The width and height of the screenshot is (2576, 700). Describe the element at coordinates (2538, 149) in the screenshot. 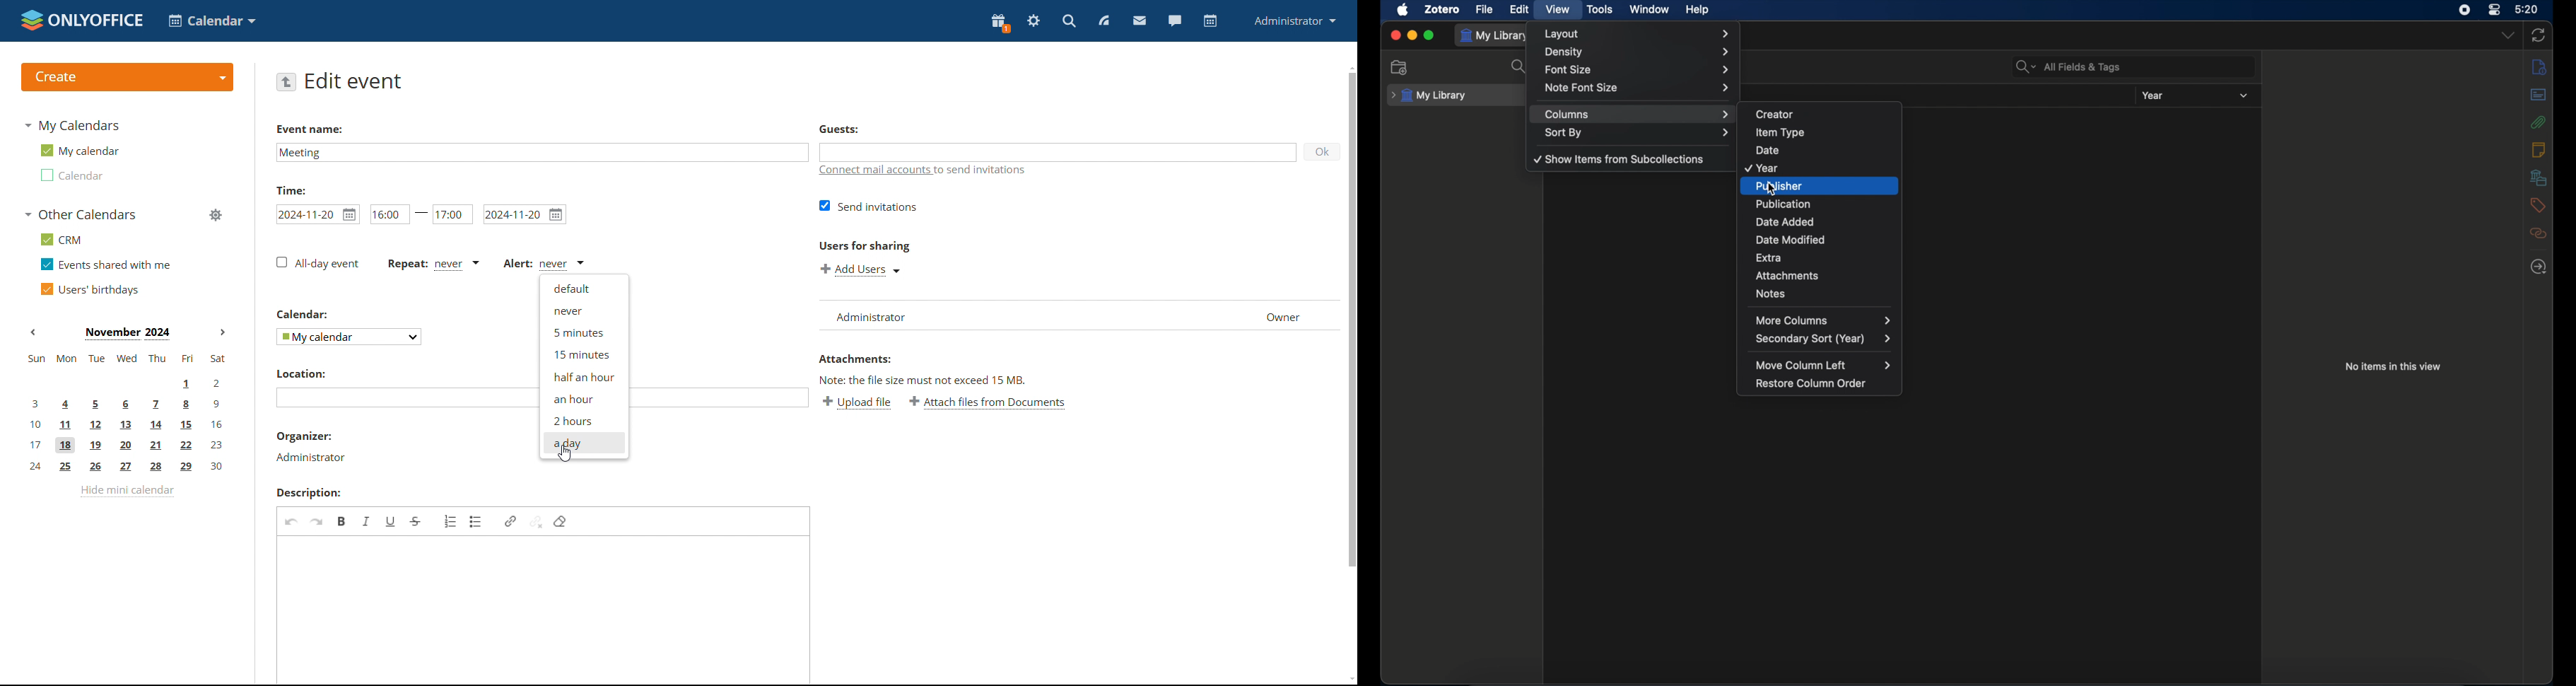

I see `notes` at that location.